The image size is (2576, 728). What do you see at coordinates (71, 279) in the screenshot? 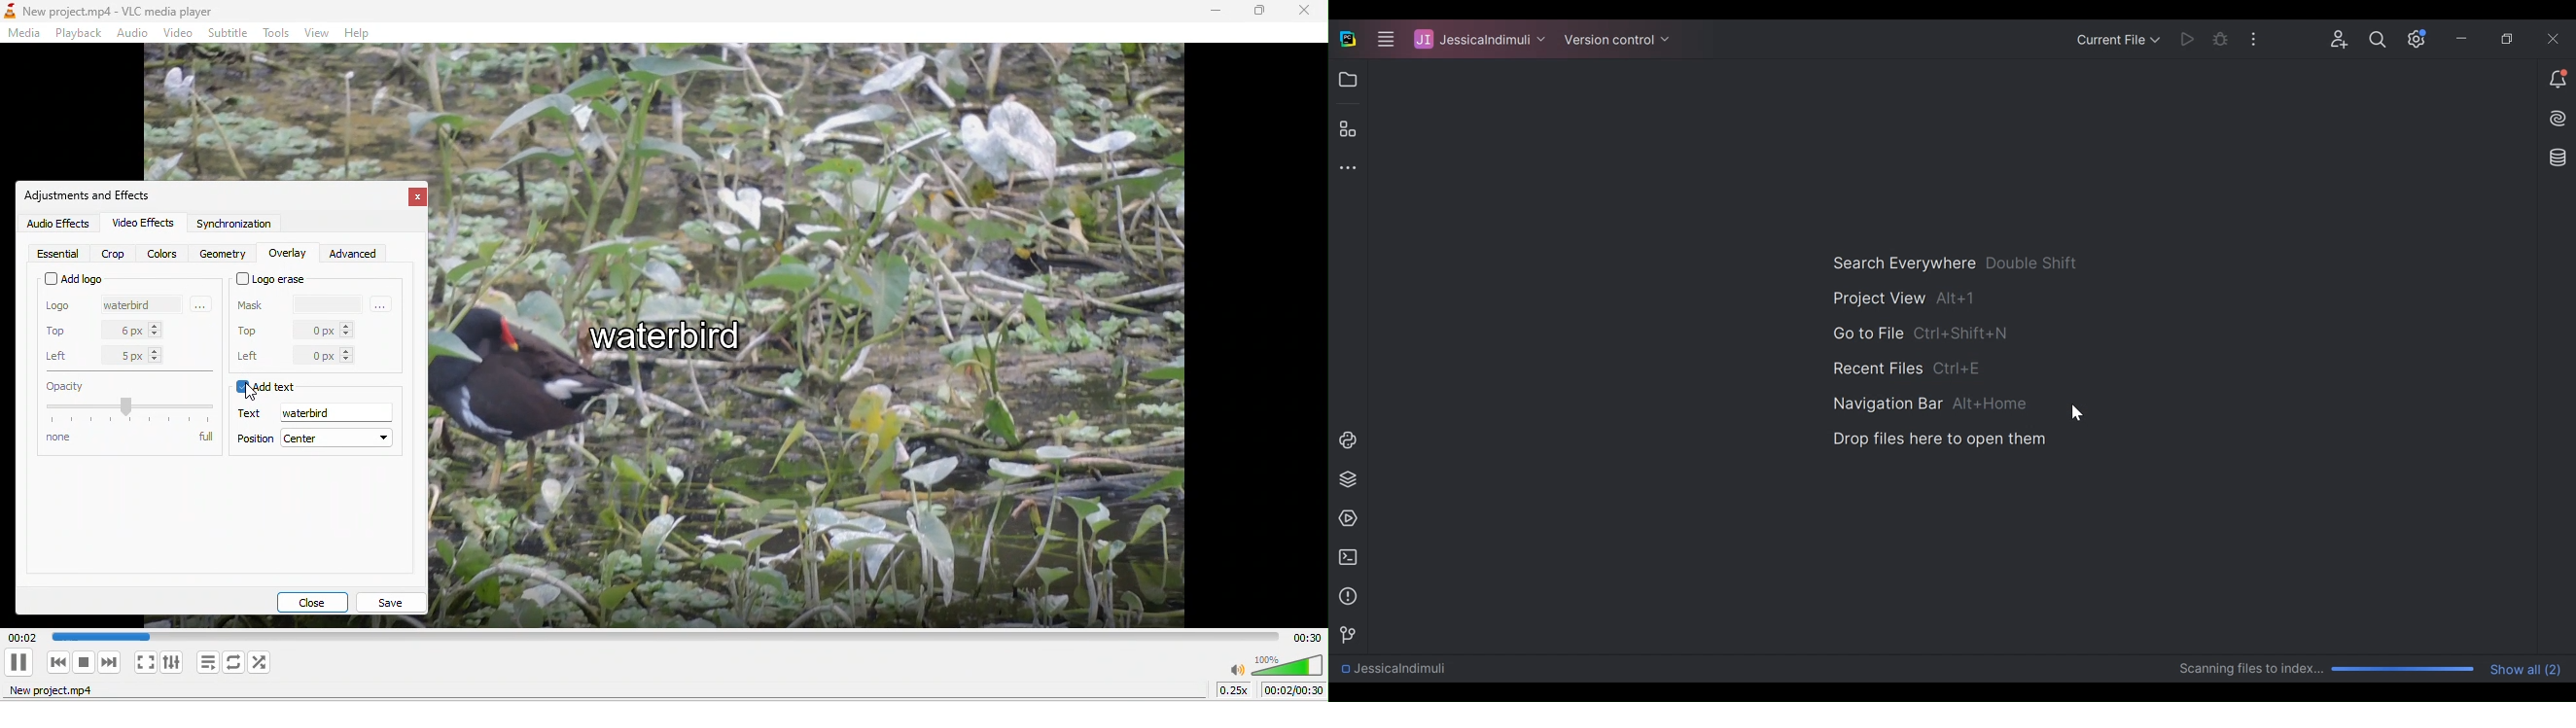
I see `add logo` at bounding box center [71, 279].